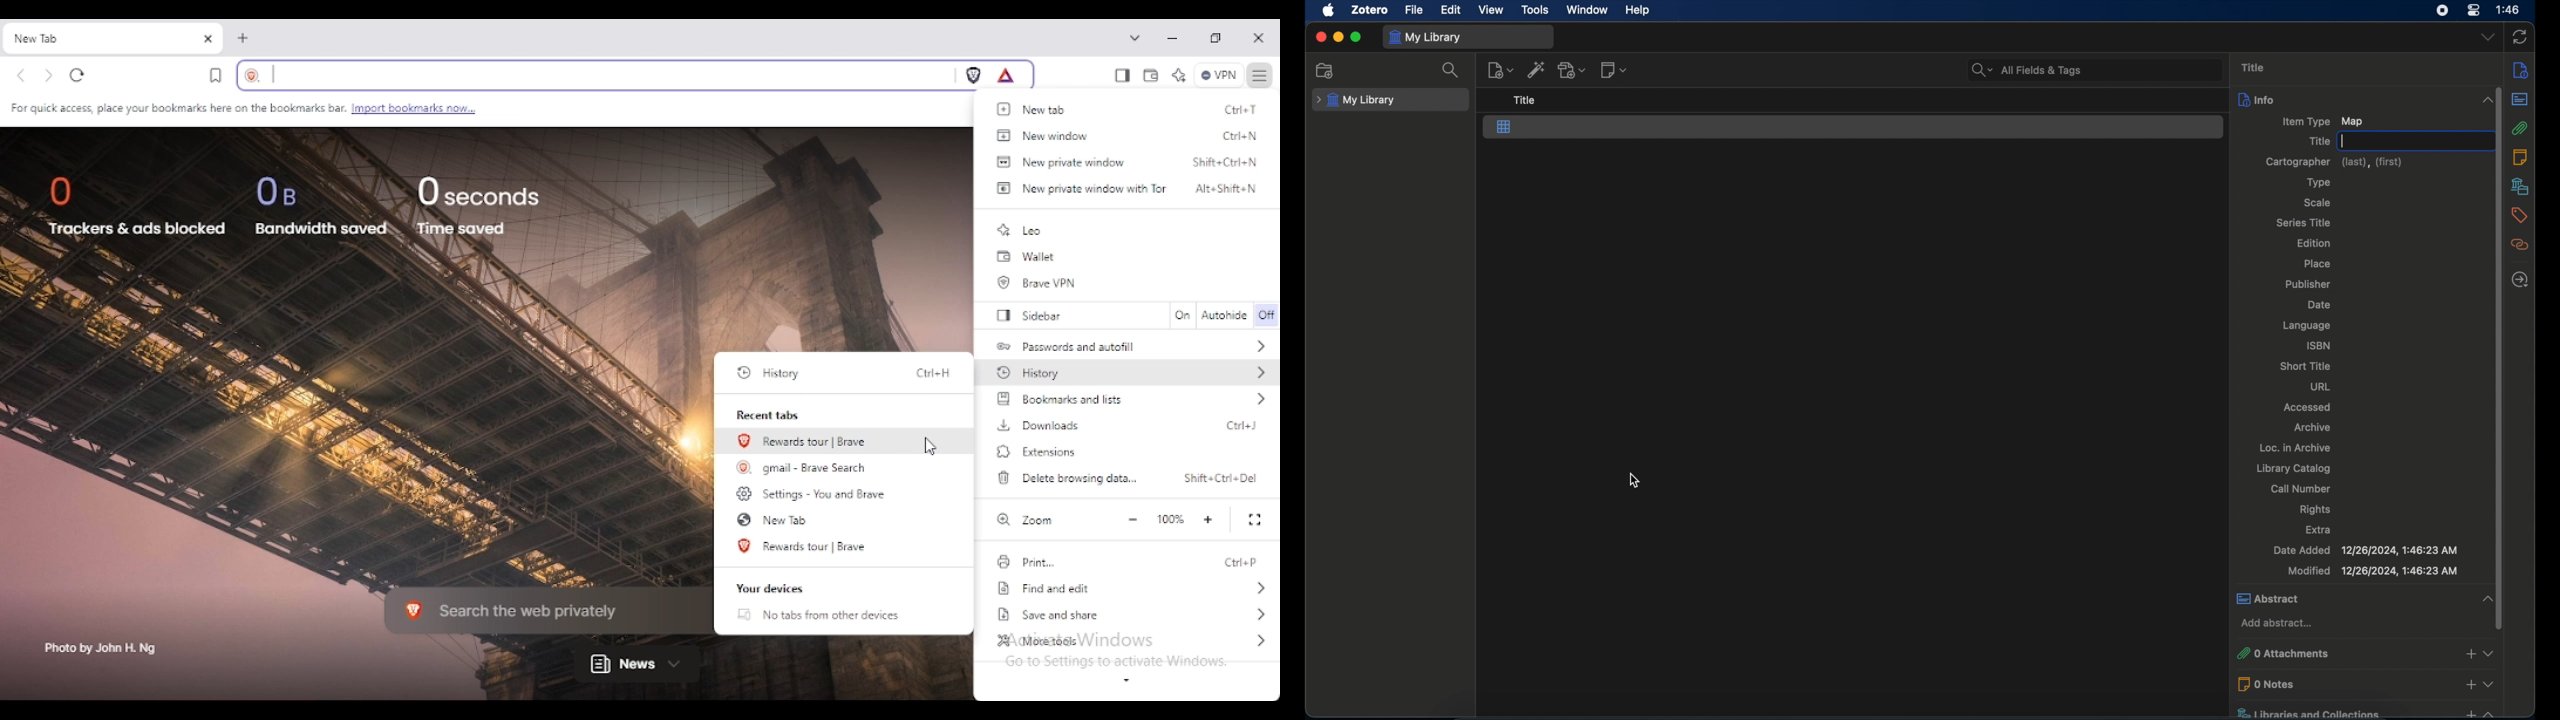  I want to click on delete browsing data, so click(1066, 477).